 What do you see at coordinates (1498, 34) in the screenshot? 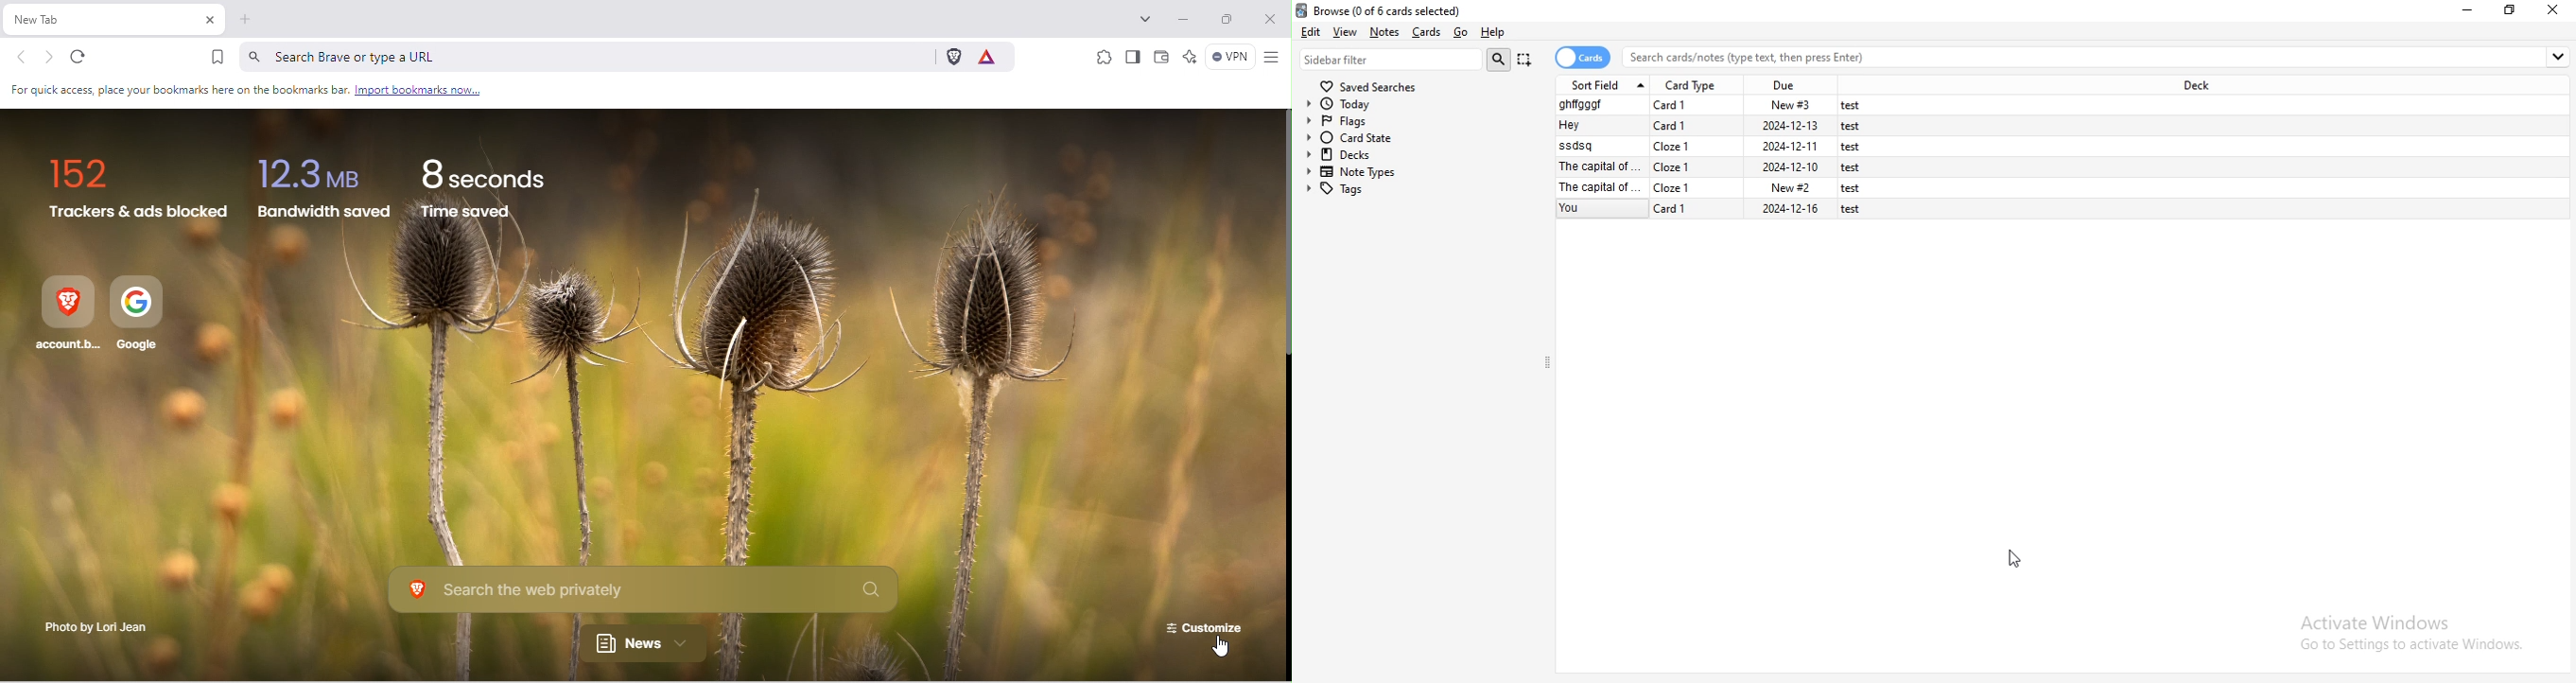
I see `help` at bounding box center [1498, 34].